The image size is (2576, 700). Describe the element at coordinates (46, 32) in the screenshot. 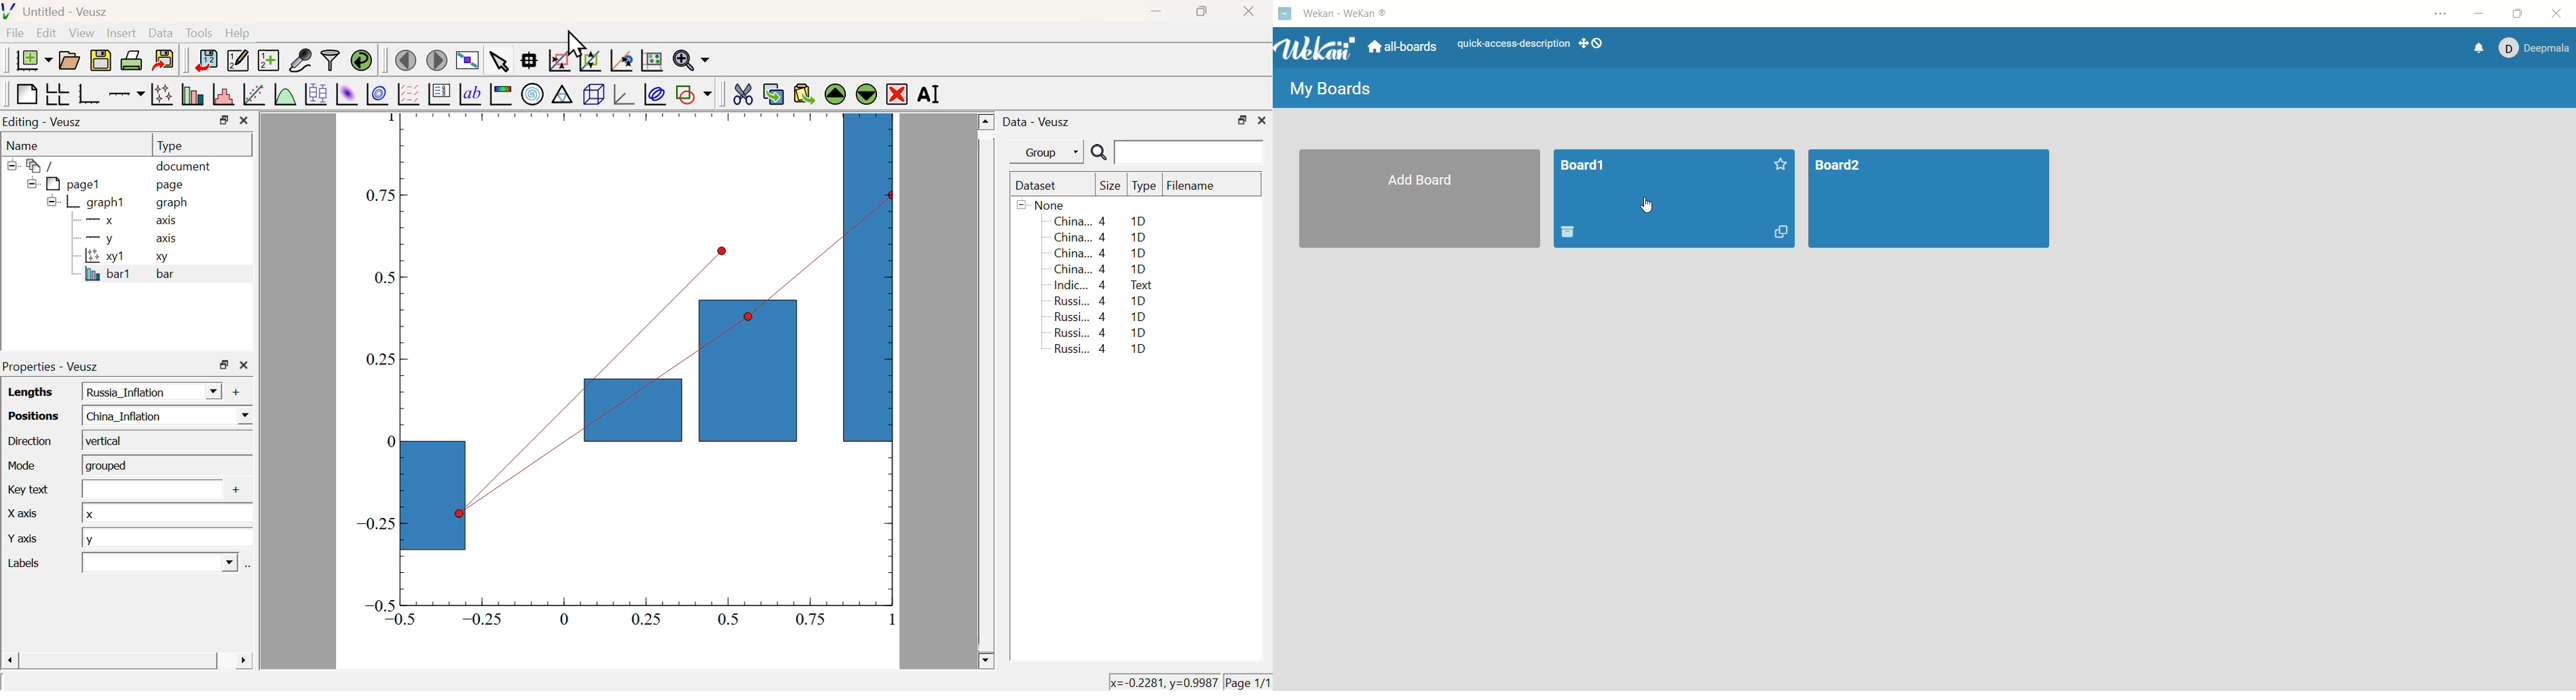

I see `Edit` at that location.